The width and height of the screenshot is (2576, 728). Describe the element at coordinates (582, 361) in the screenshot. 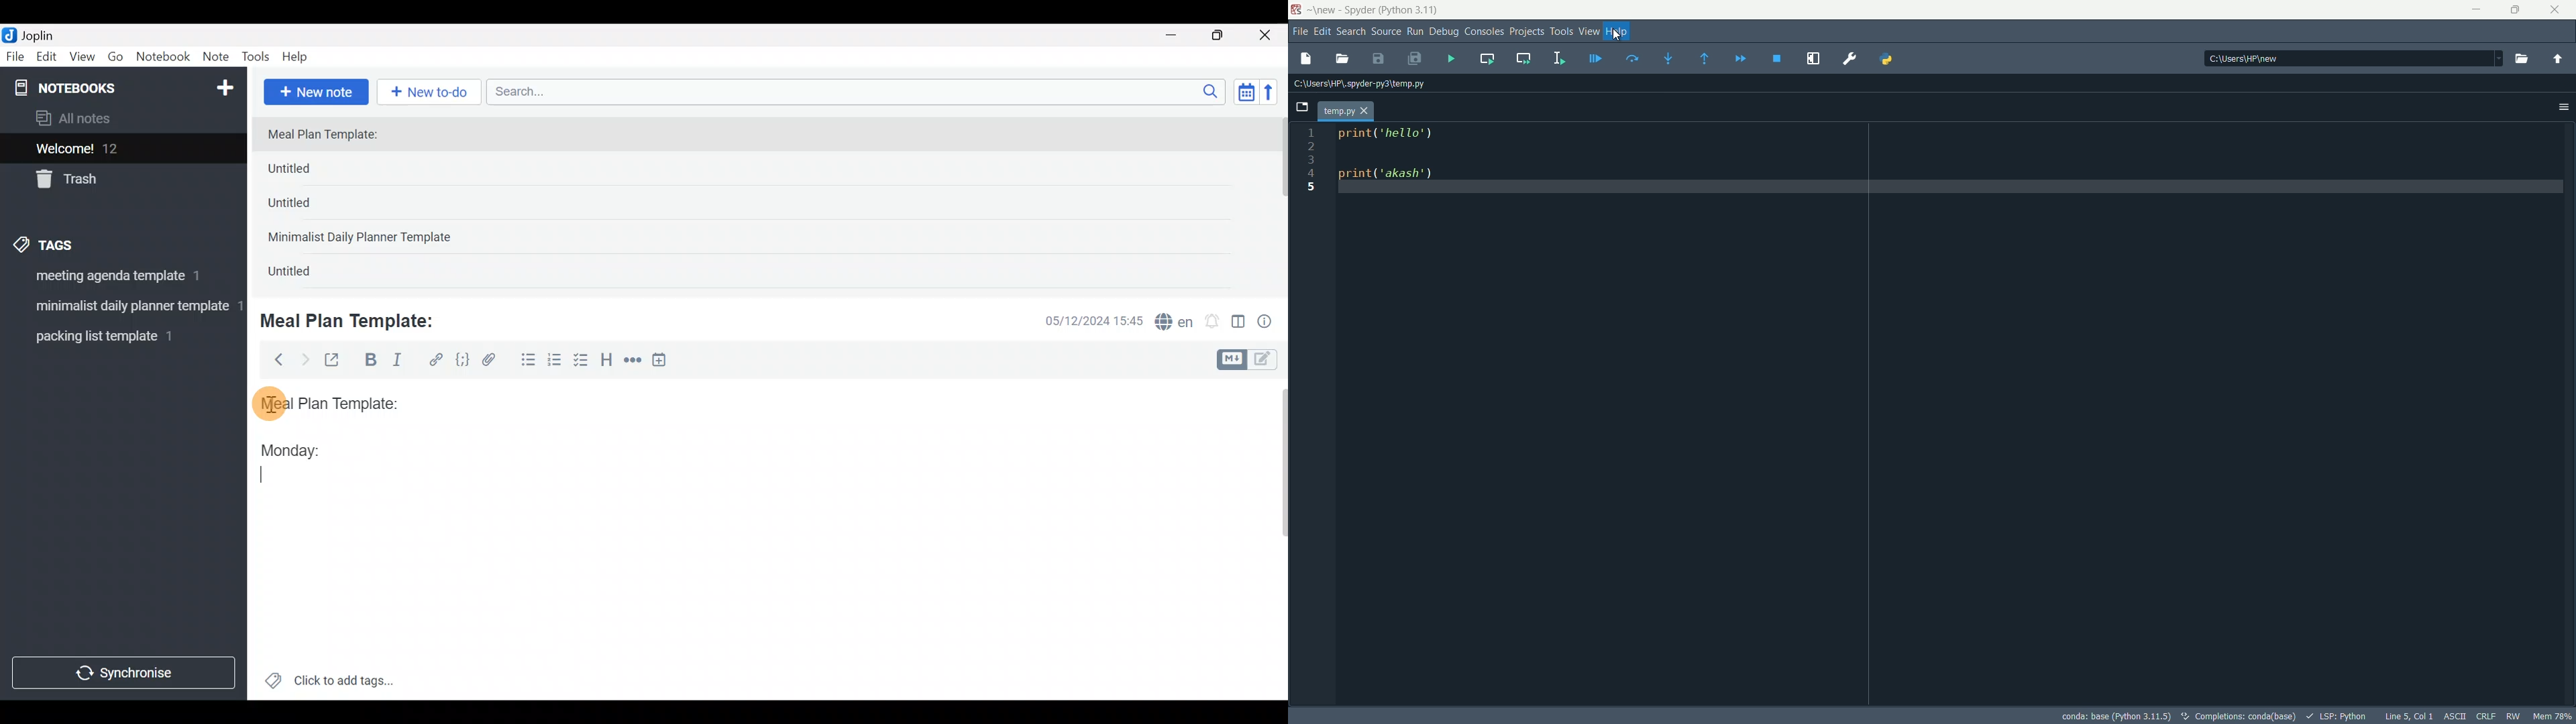

I see `Checkbox` at that location.